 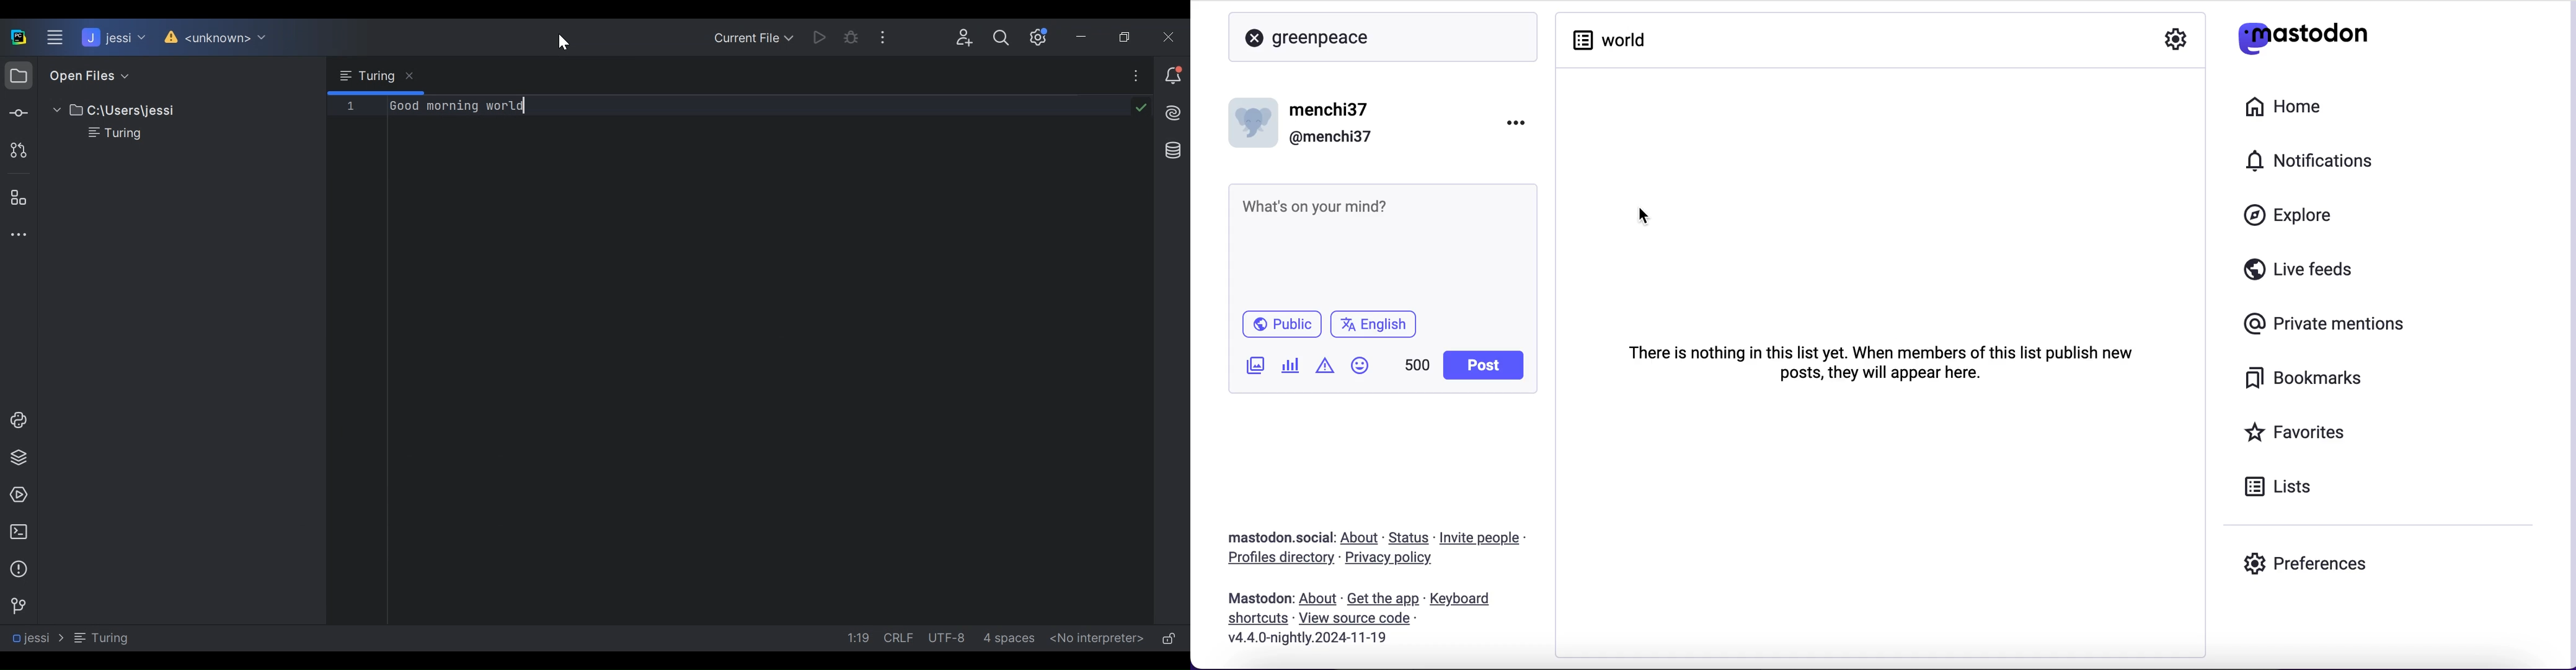 What do you see at coordinates (19, 38) in the screenshot?
I see `PyCharm Desktop Icon` at bounding box center [19, 38].